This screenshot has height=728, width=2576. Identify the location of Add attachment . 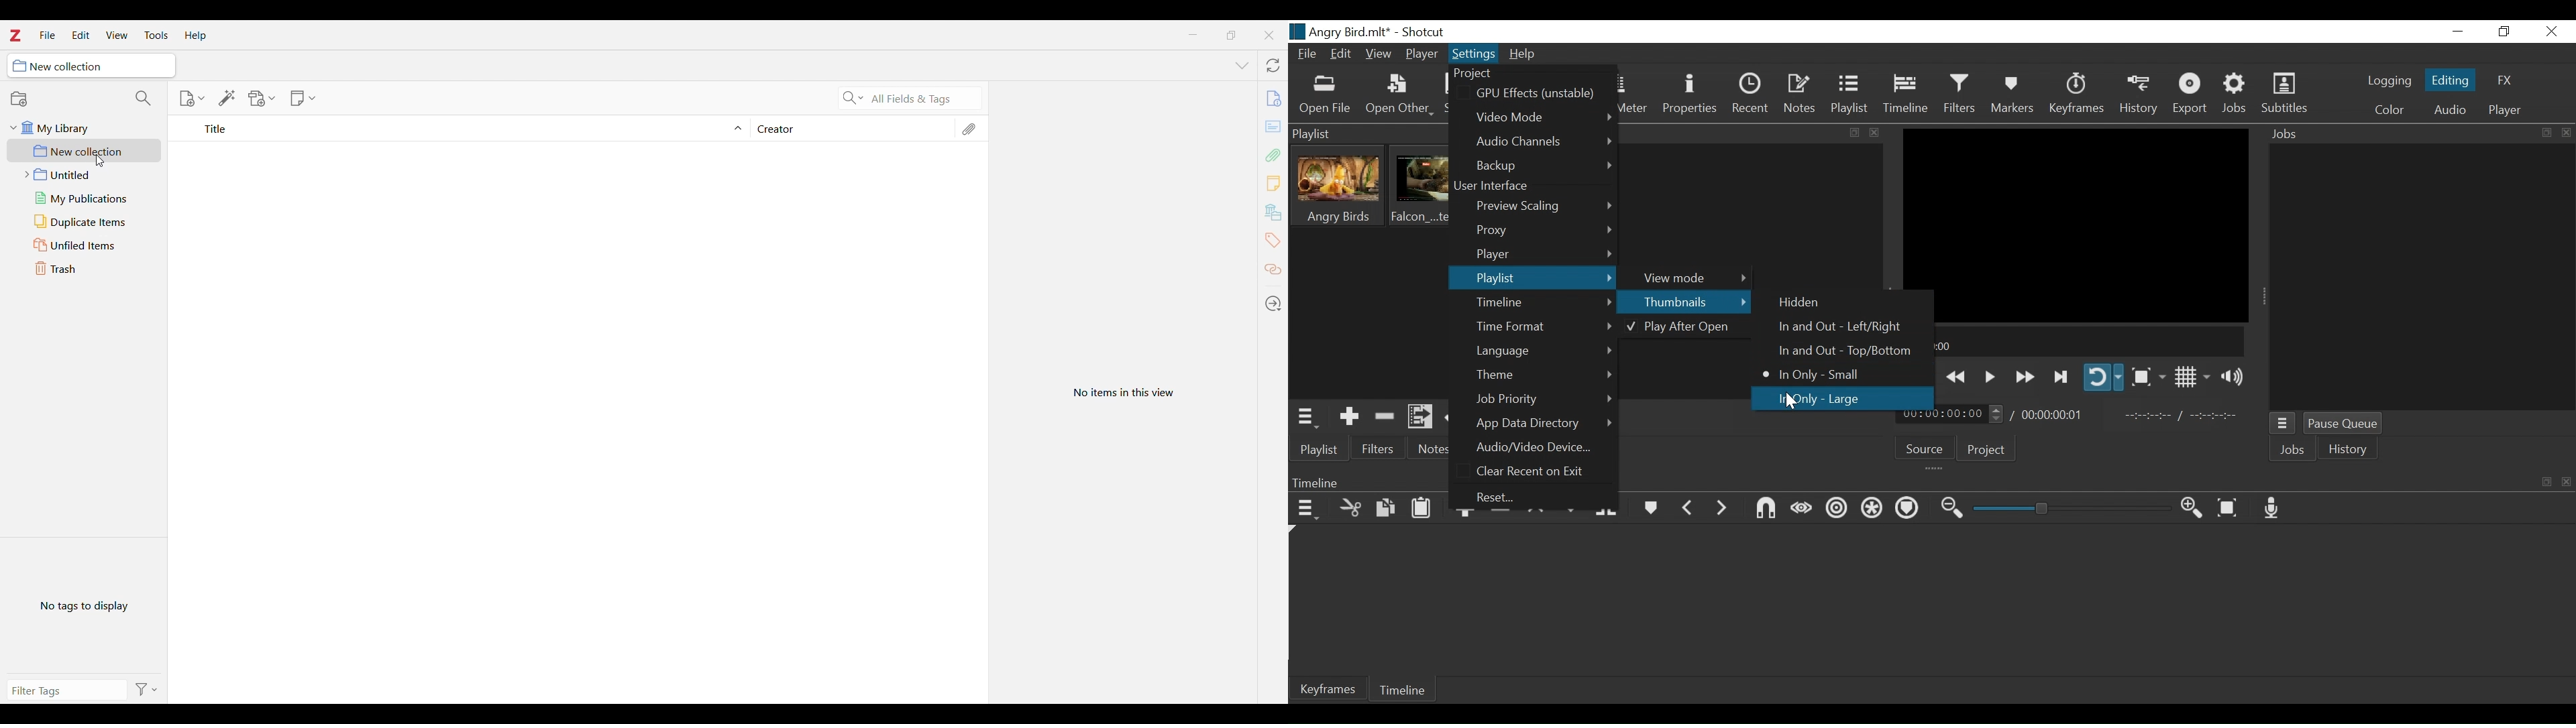
(1274, 155).